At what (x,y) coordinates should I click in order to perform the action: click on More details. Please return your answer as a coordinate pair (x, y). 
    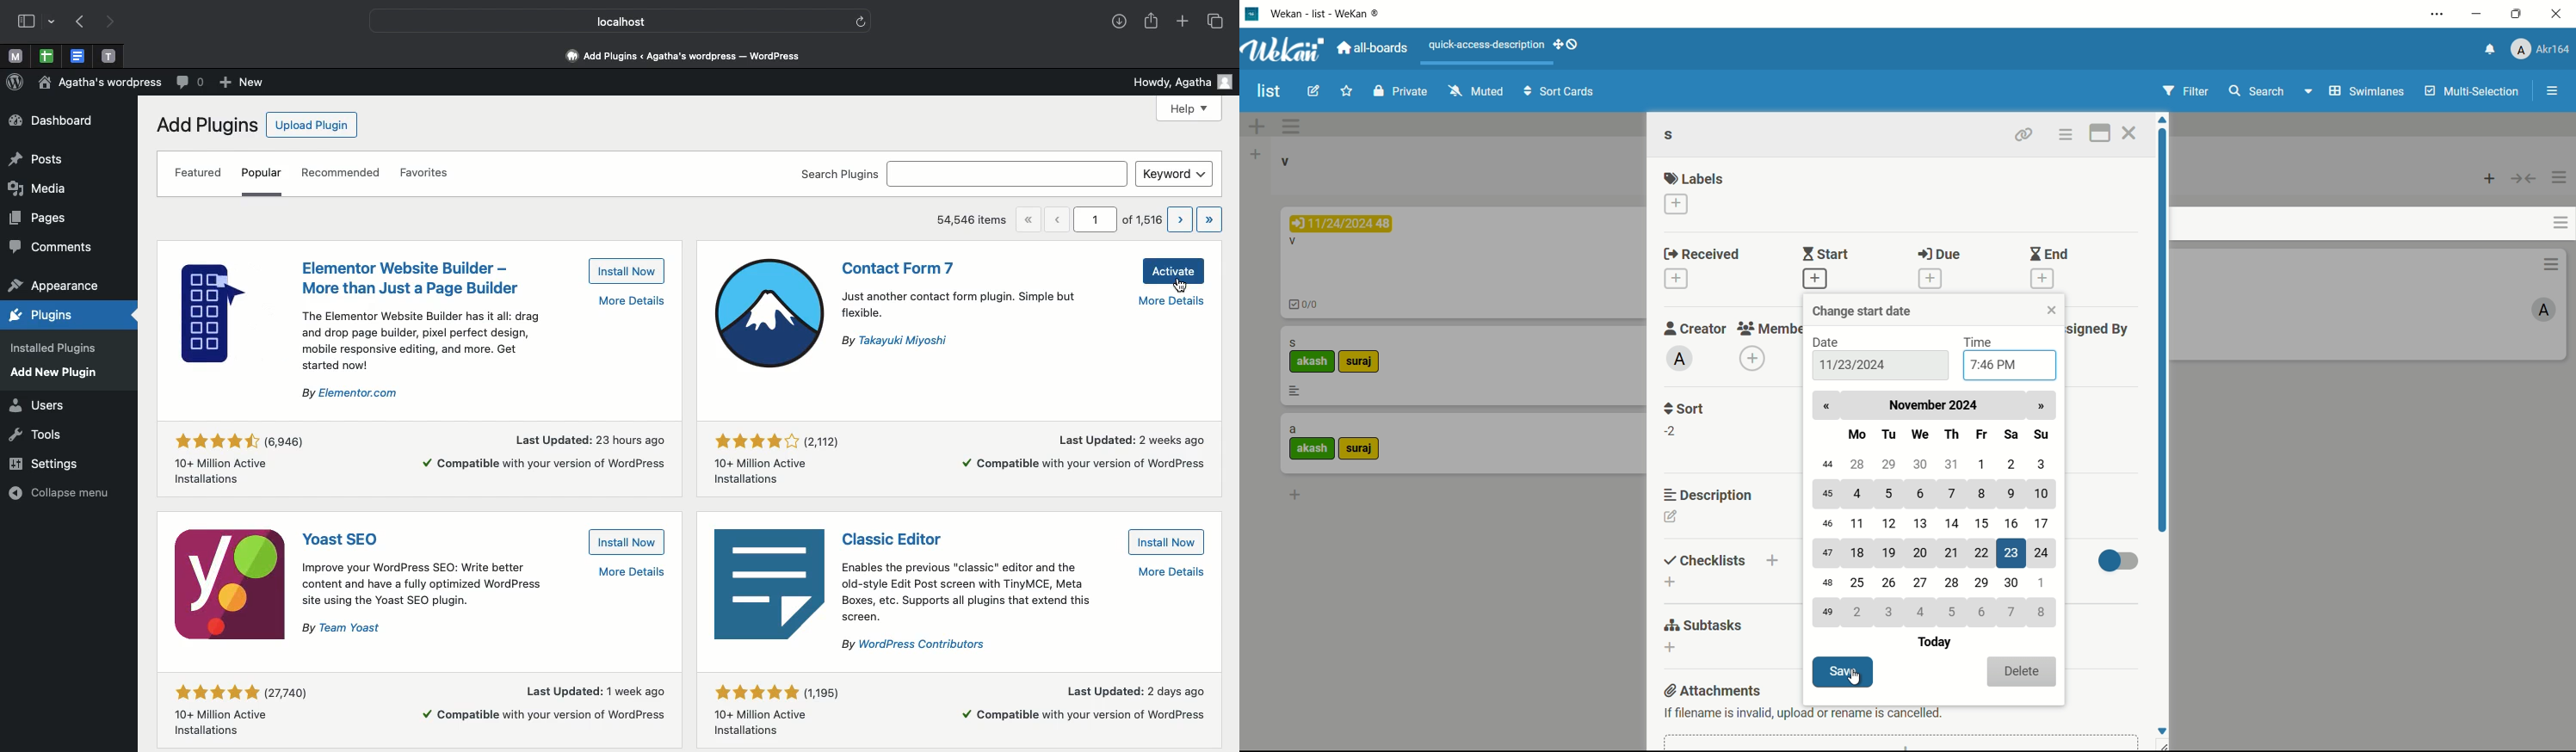
    Looking at the image, I should click on (1175, 305).